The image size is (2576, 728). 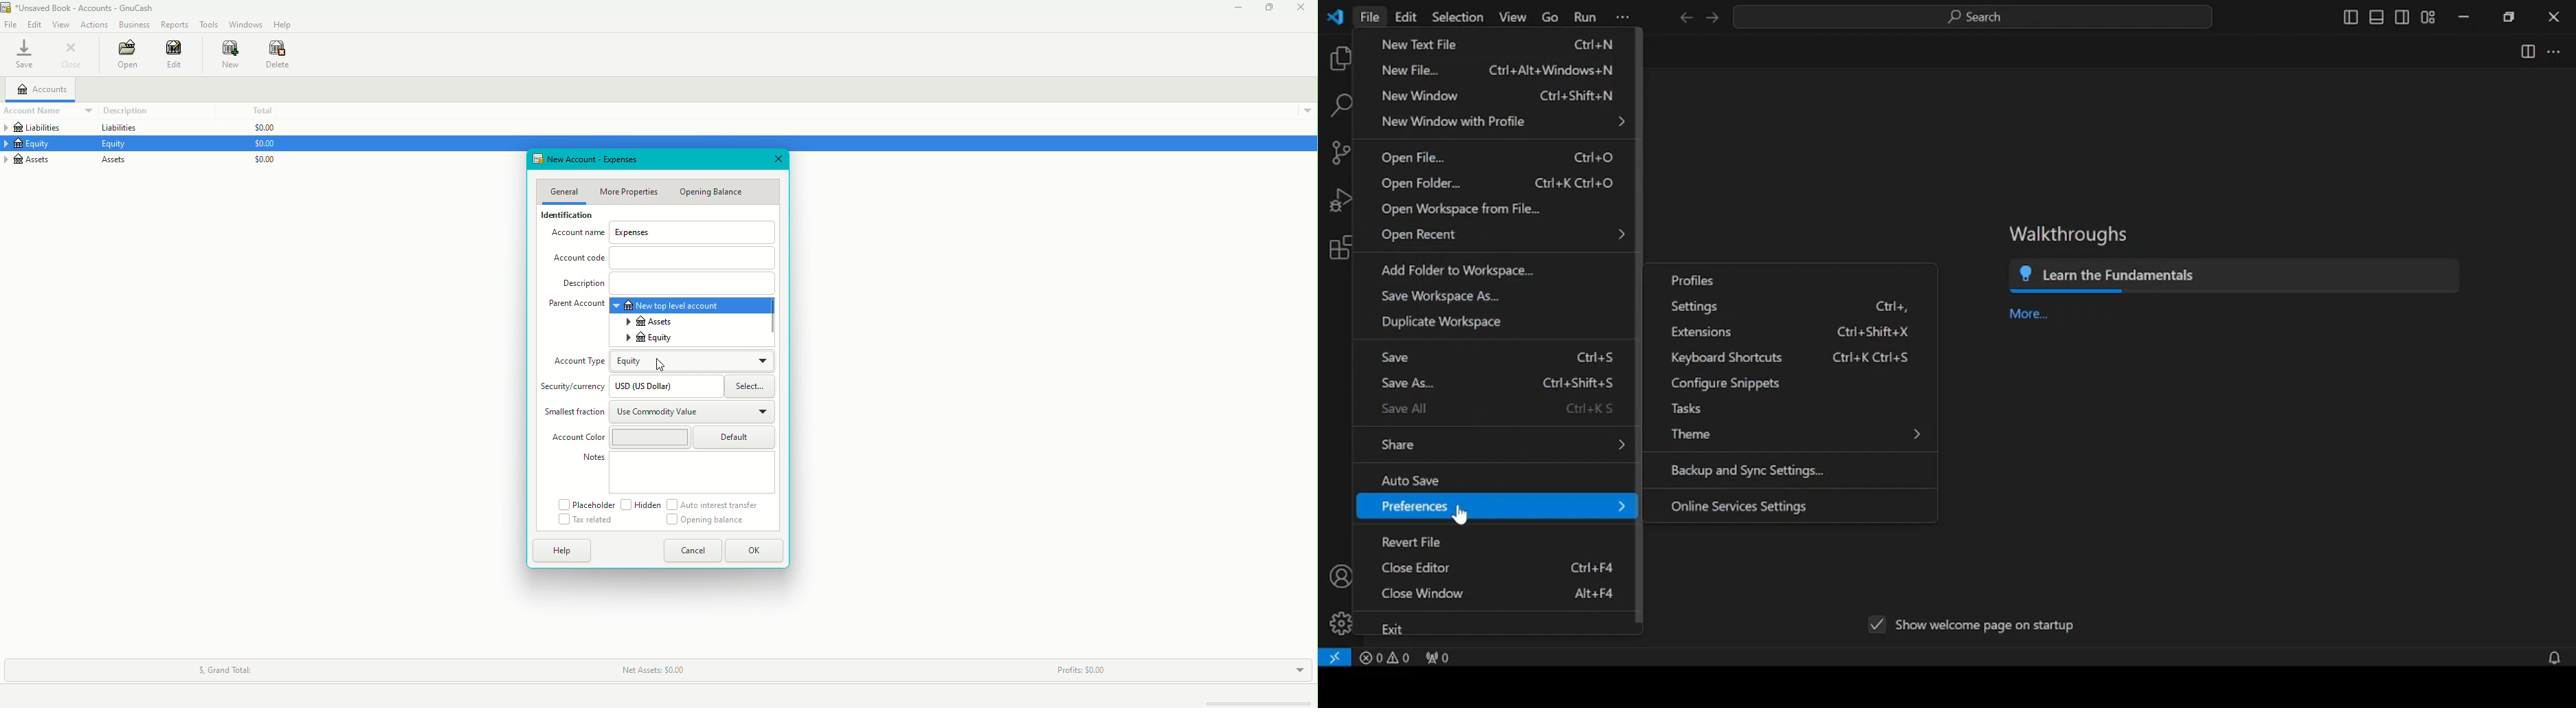 What do you see at coordinates (1703, 332) in the screenshot?
I see `extensions` at bounding box center [1703, 332].